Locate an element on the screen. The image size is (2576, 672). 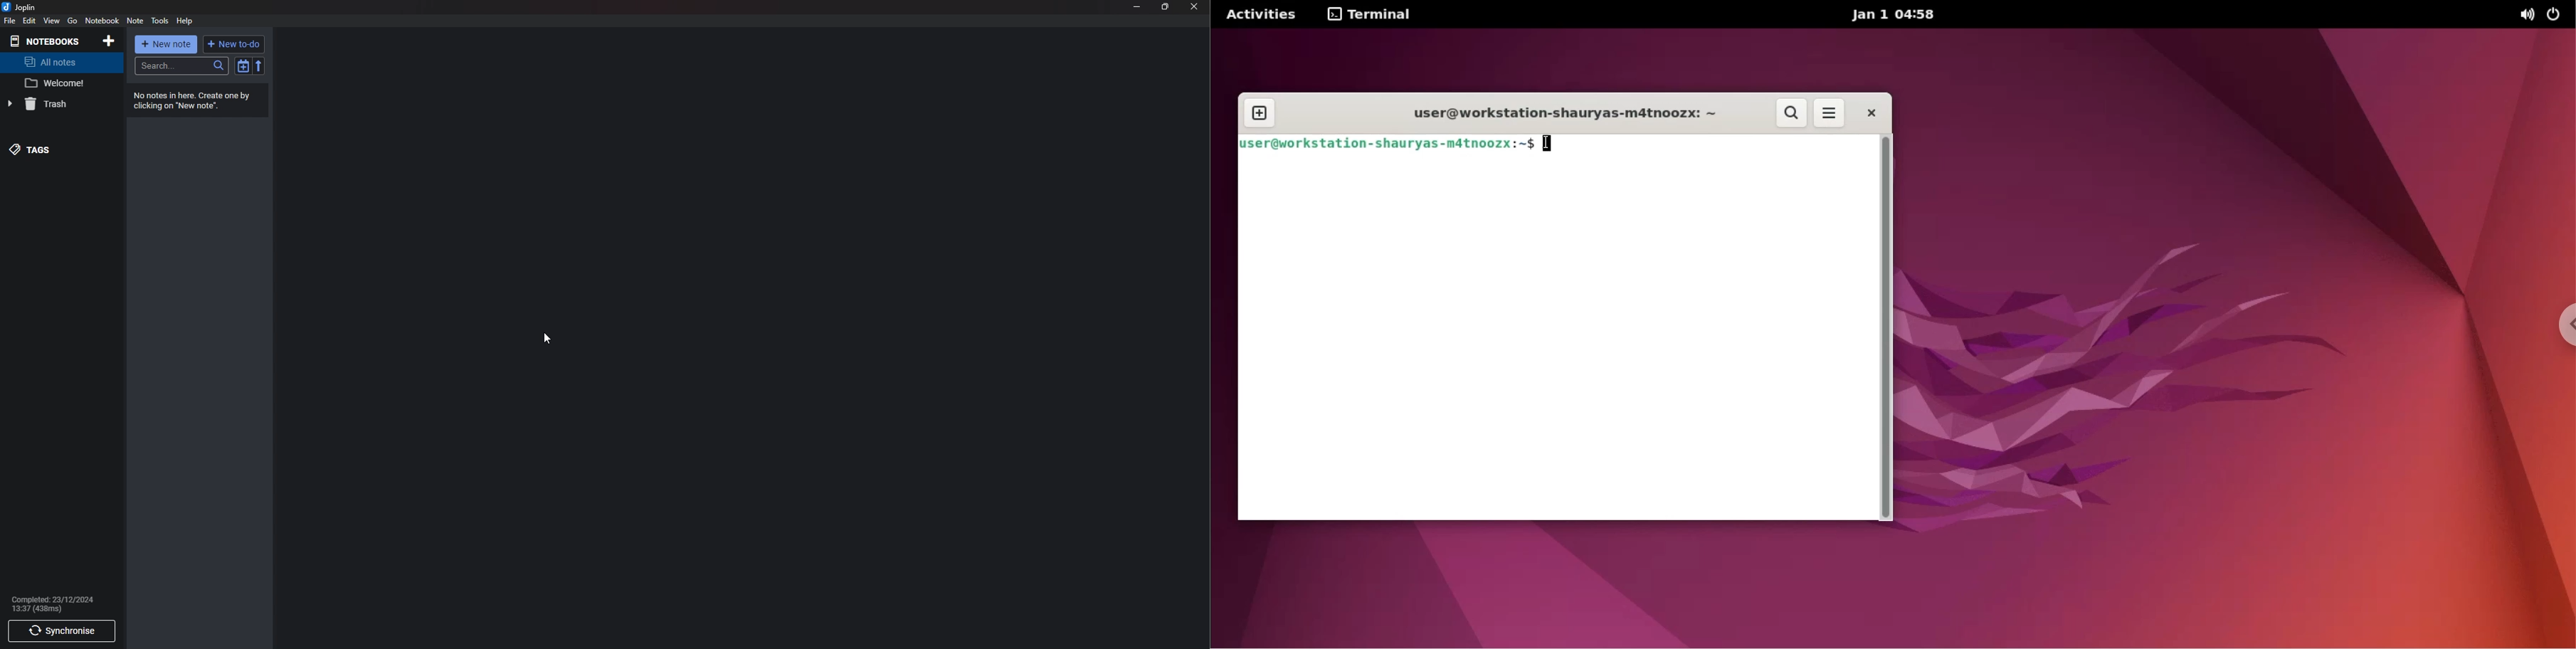
View is located at coordinates (52, 21).